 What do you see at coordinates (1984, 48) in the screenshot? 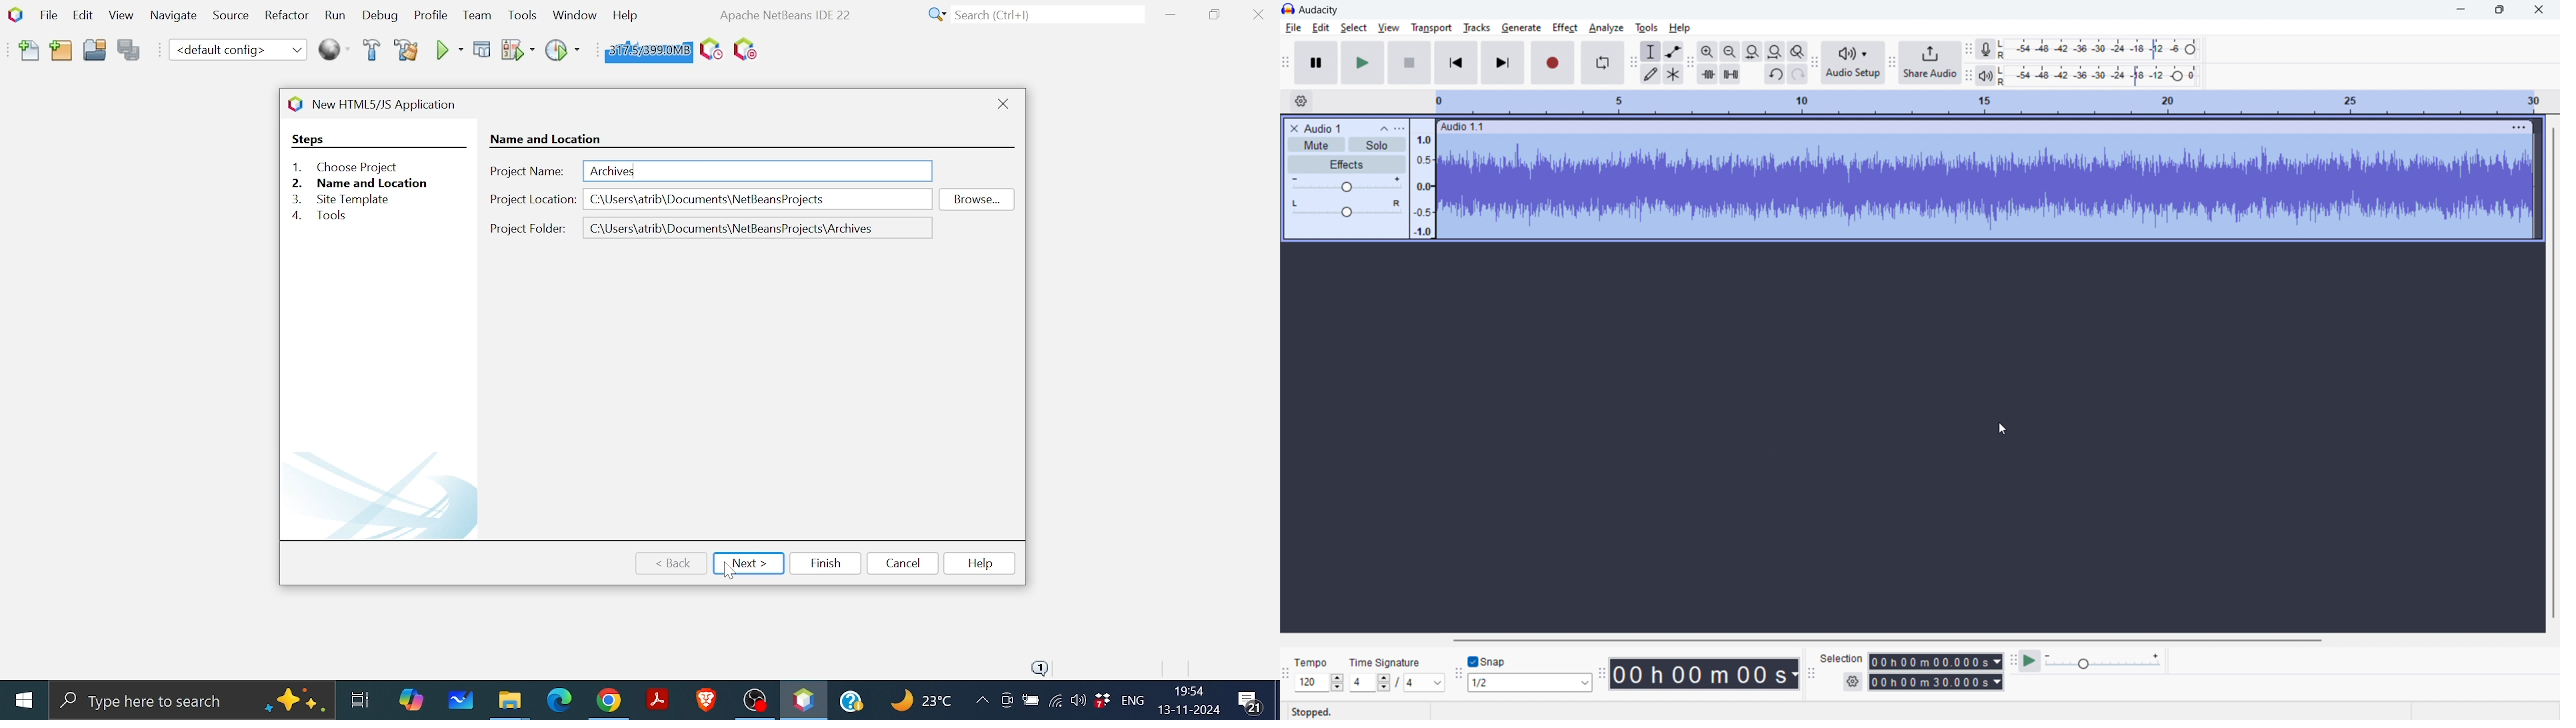
I see `` at bounding box center [1984, 48].